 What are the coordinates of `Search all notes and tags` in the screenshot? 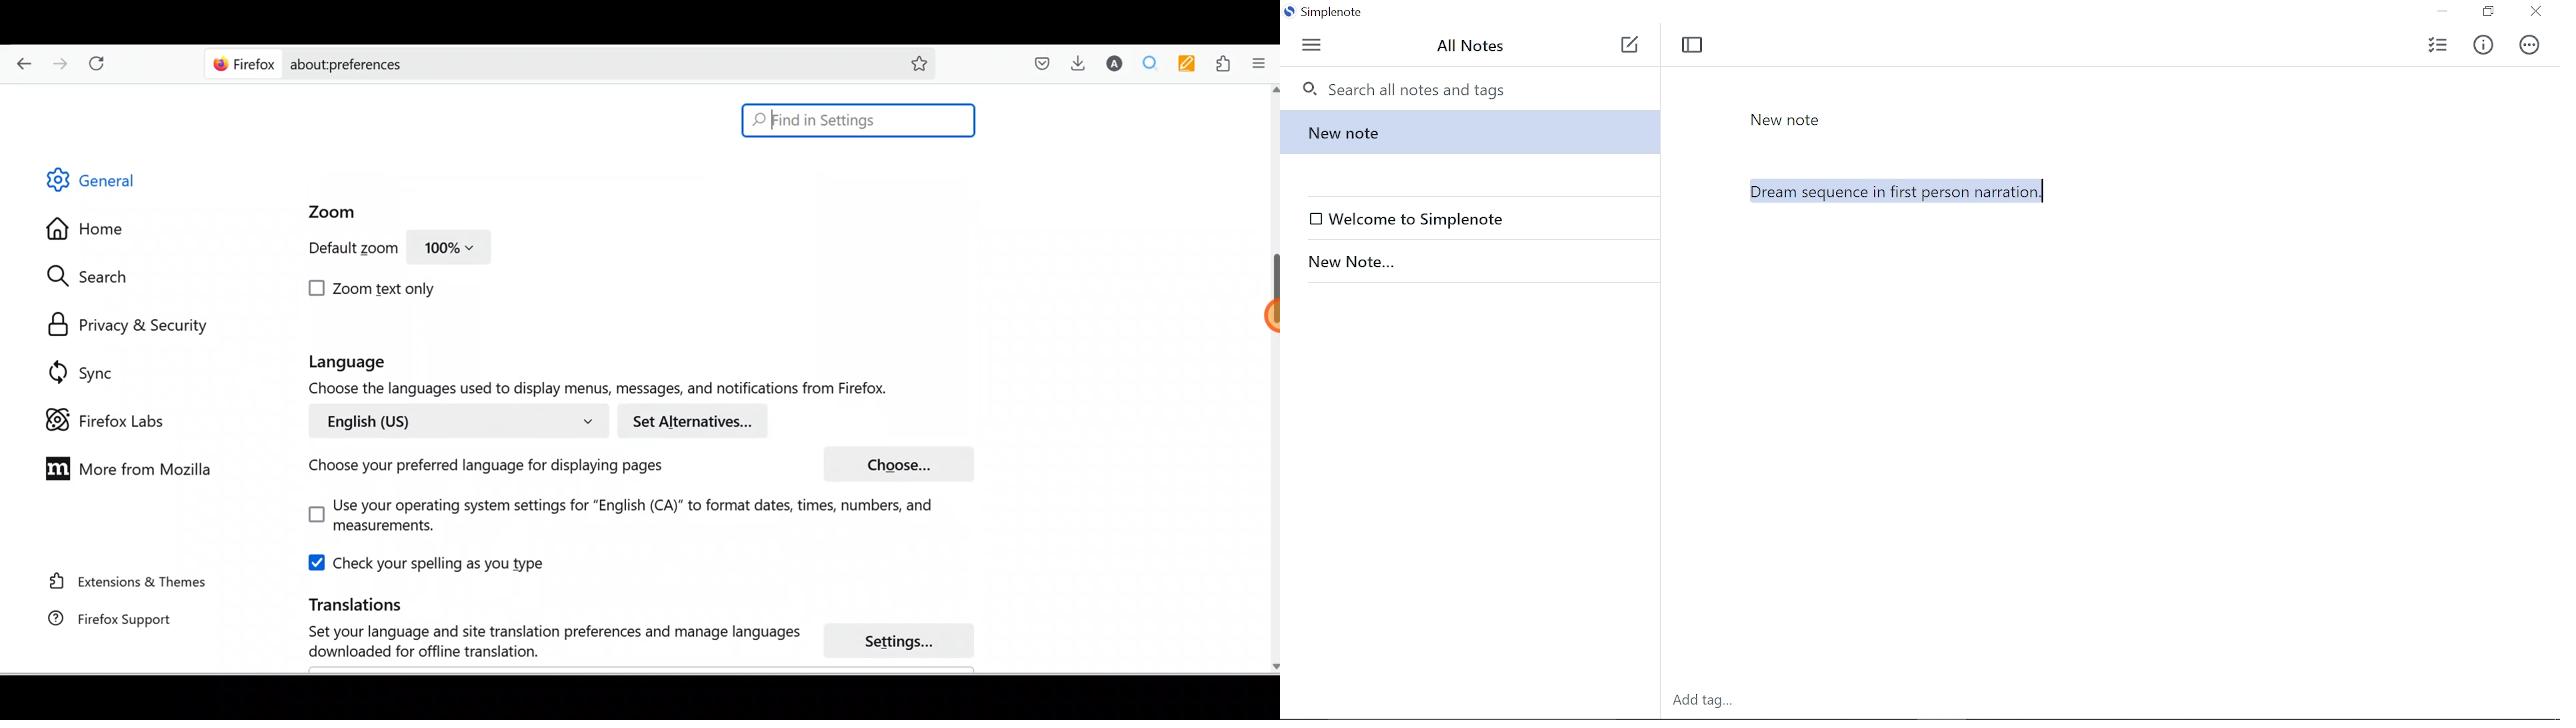 It's located at (1477, 88).